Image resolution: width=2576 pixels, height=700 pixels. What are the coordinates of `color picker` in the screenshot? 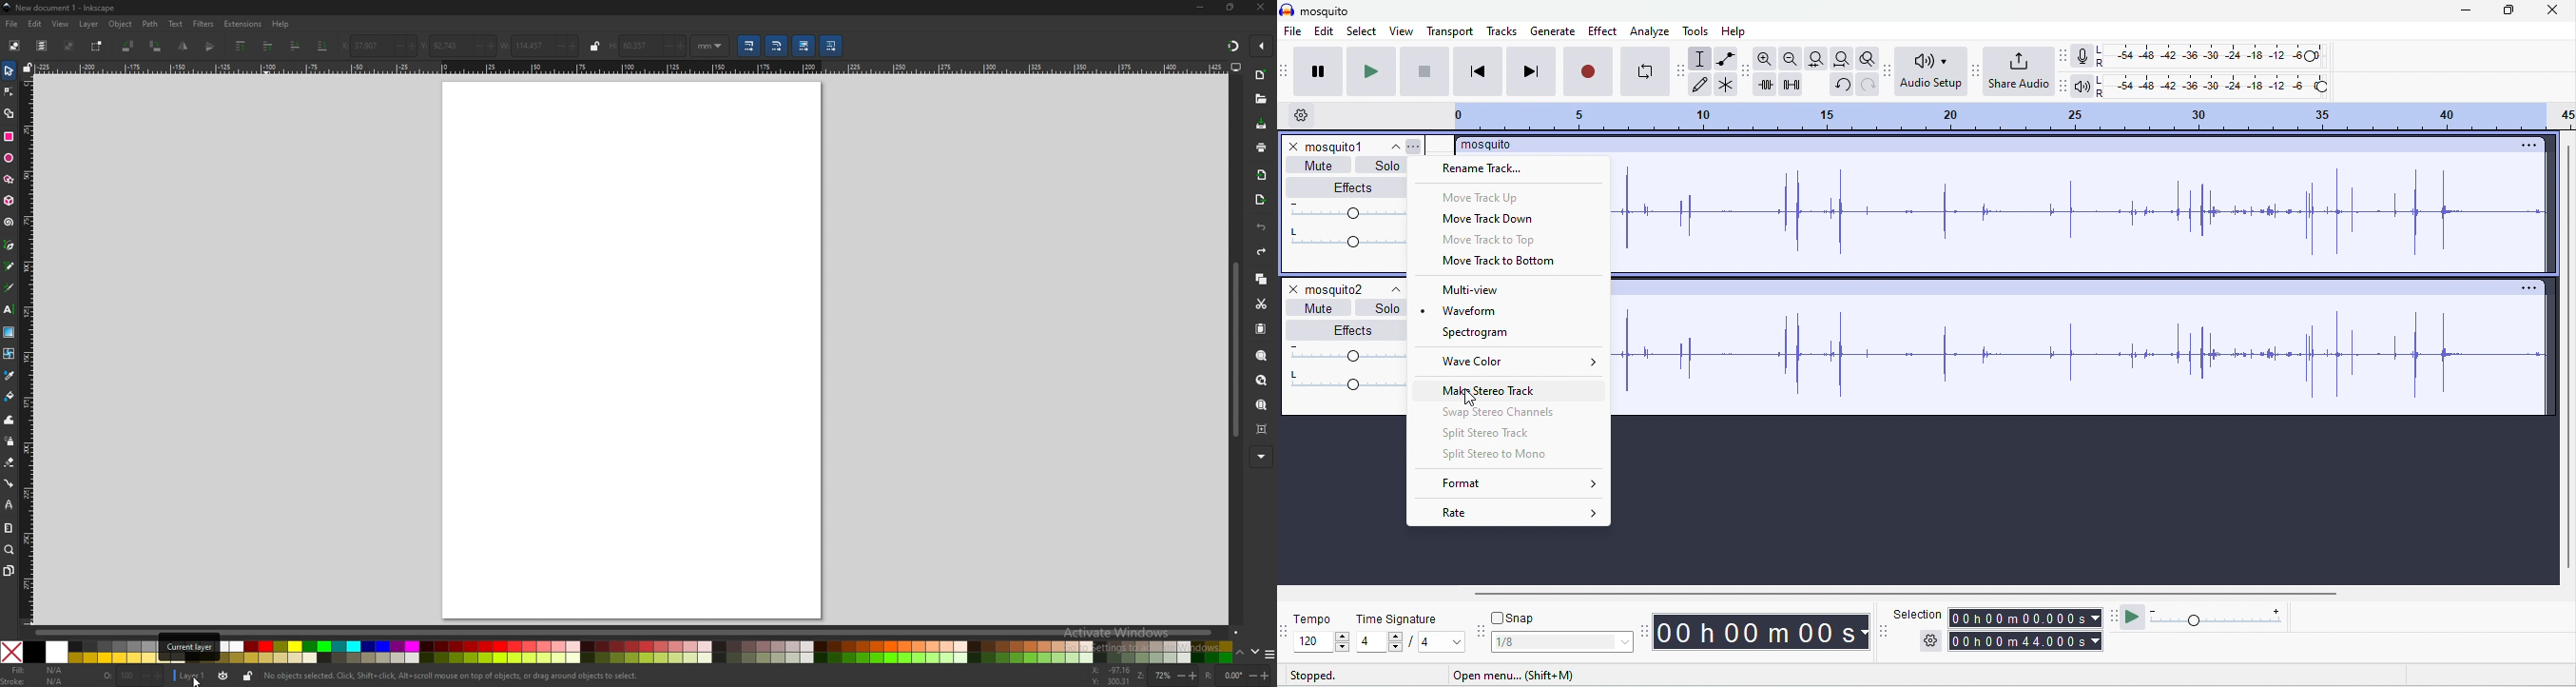 It's located at (9, 376).